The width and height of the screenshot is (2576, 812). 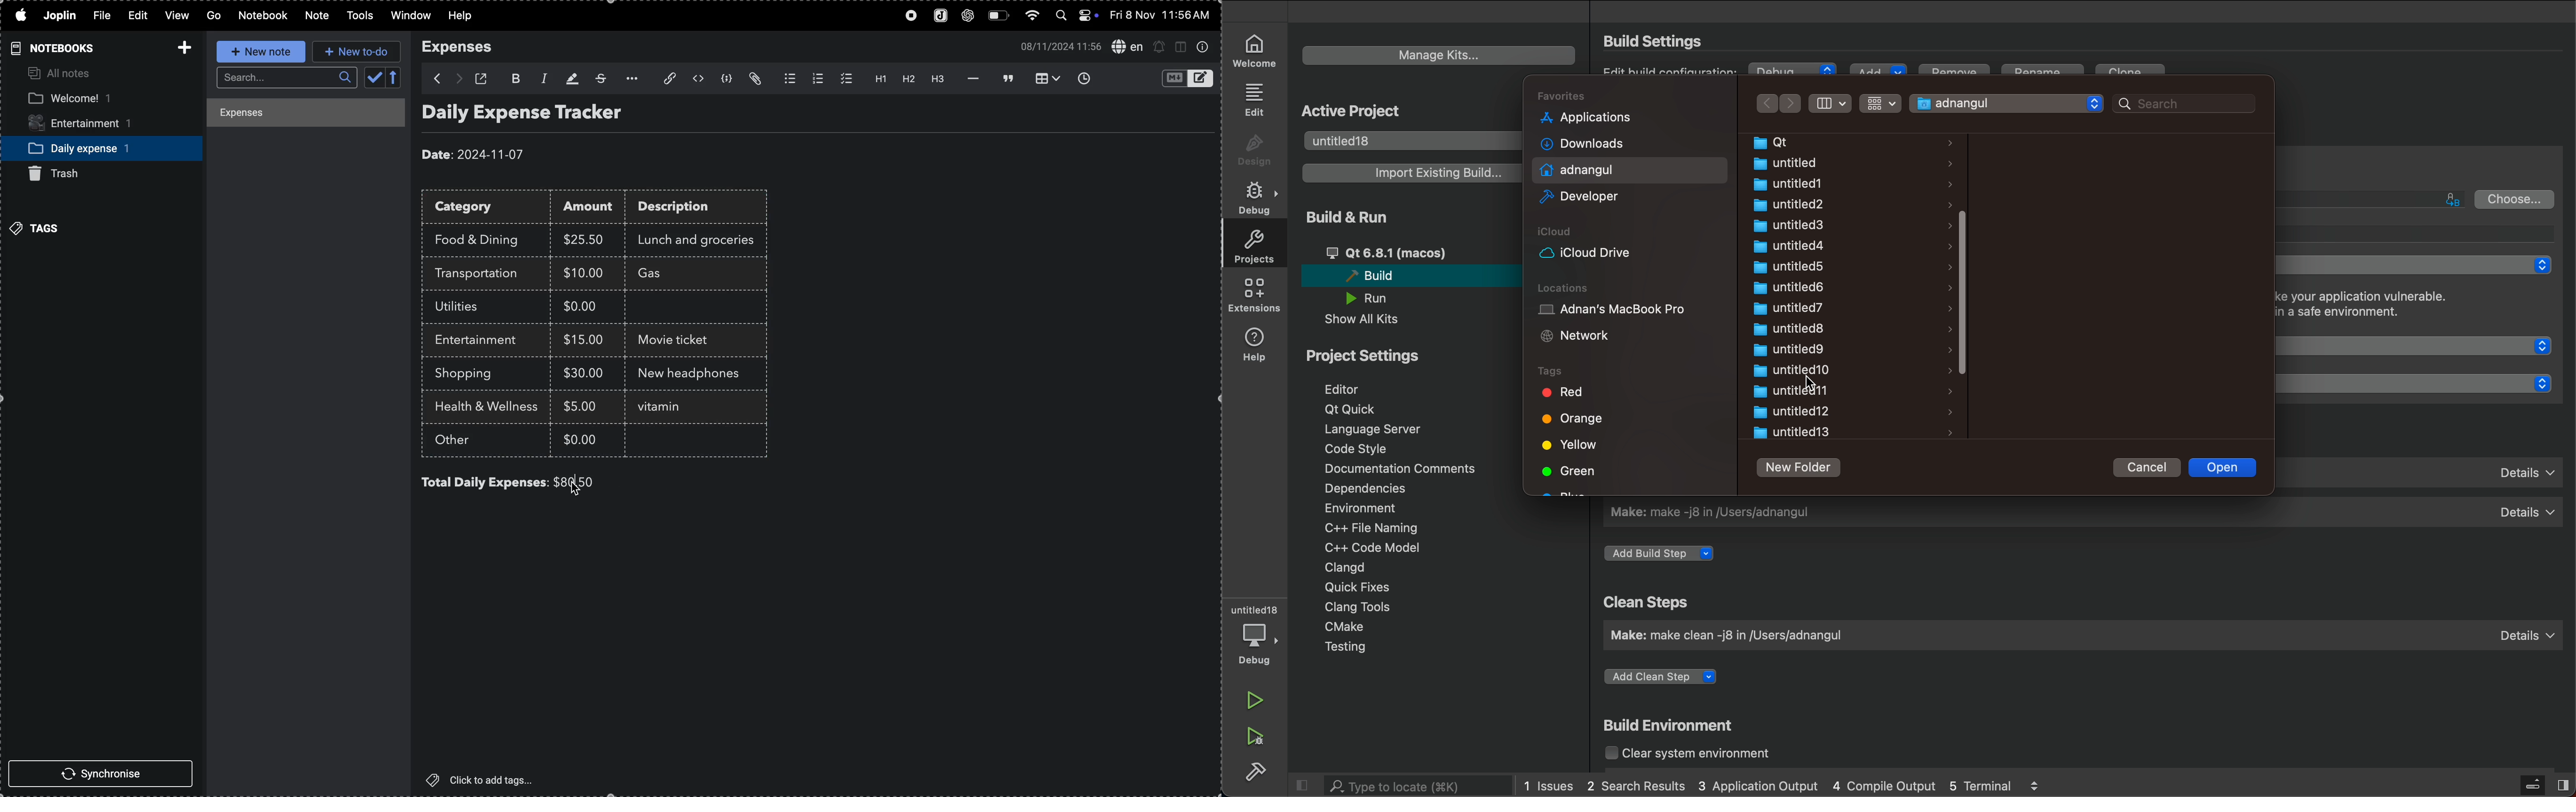 I want to click on untitled18, so click(x=1410, y=140).